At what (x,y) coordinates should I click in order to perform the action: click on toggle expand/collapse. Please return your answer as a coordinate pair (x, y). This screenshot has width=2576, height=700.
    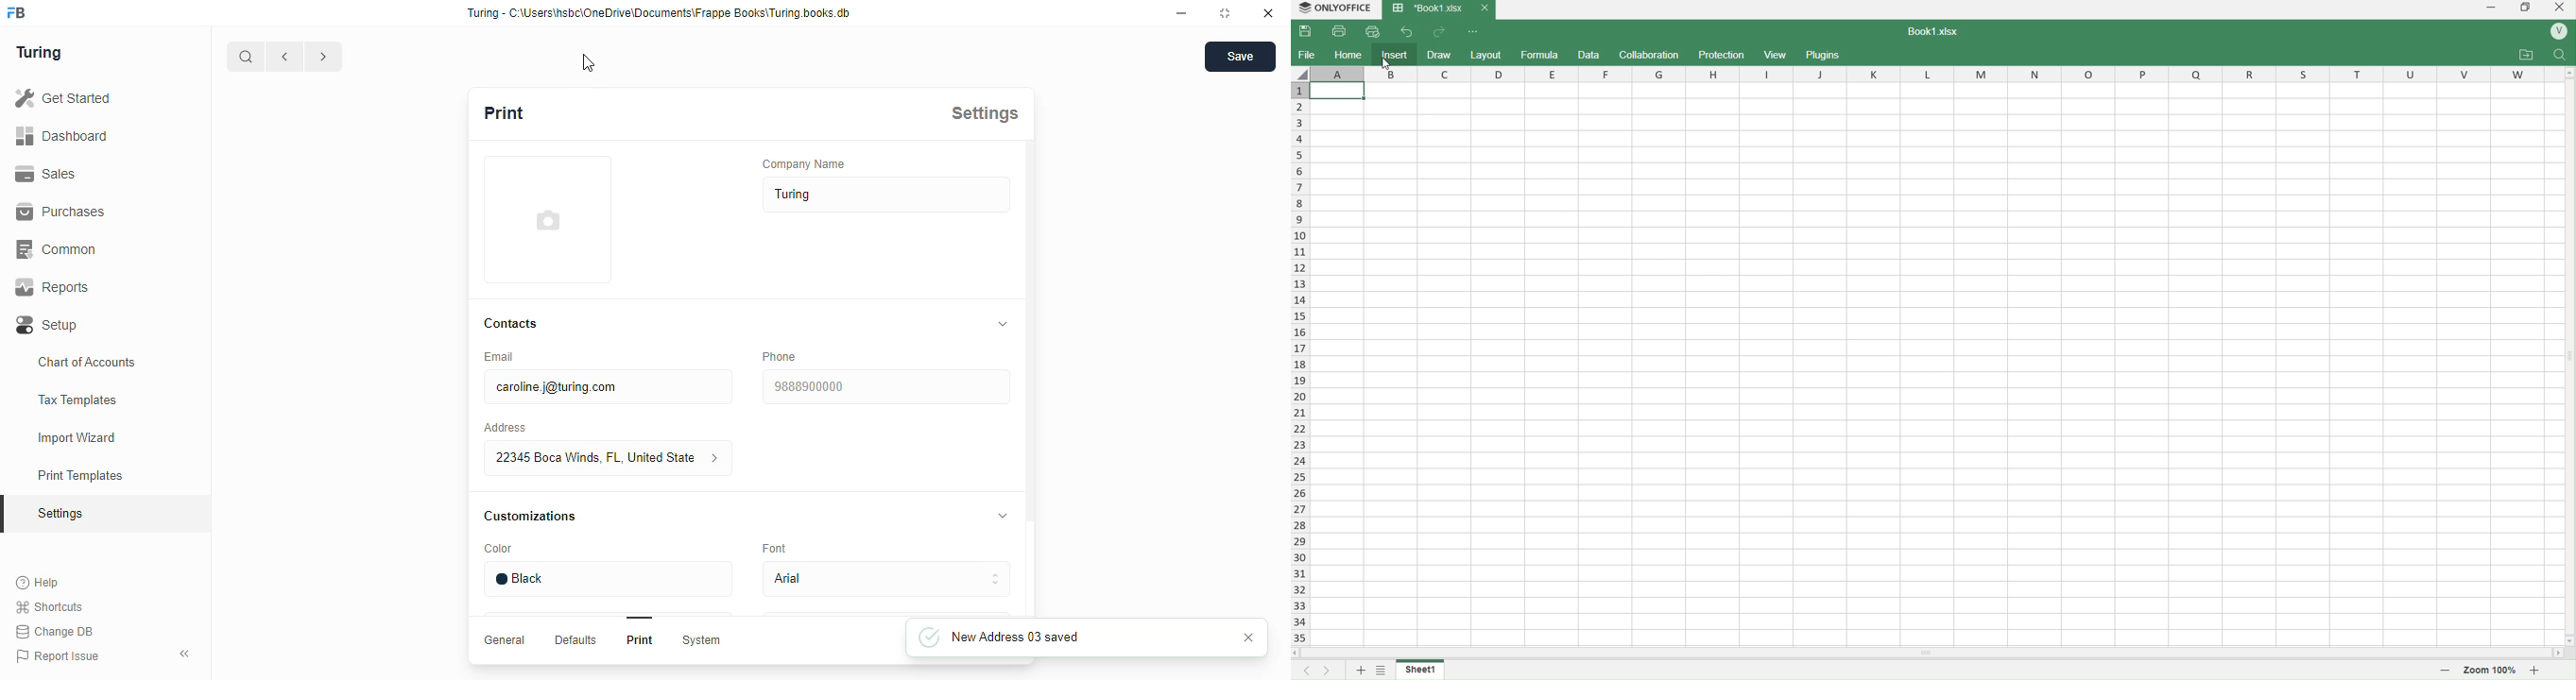
    Looking at the image, I should click on (1004, 515).